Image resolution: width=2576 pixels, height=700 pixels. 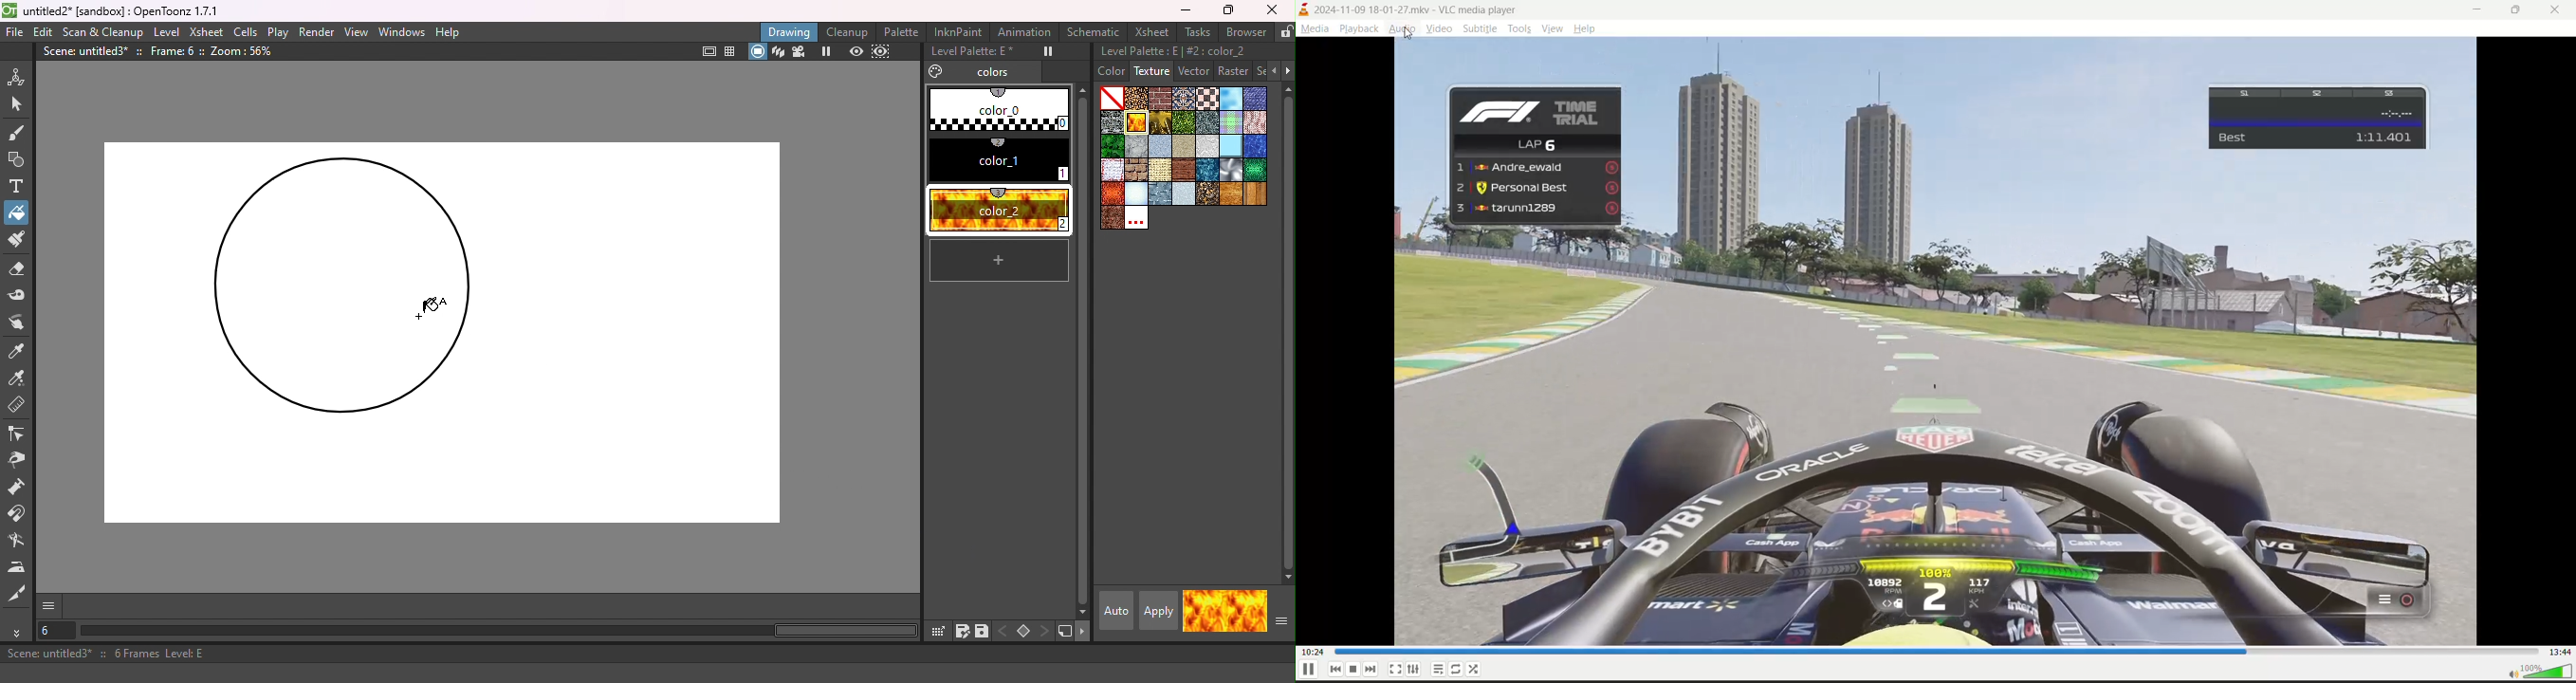 I want to click on knit_s.bmp, so click(x=1255, y=122).